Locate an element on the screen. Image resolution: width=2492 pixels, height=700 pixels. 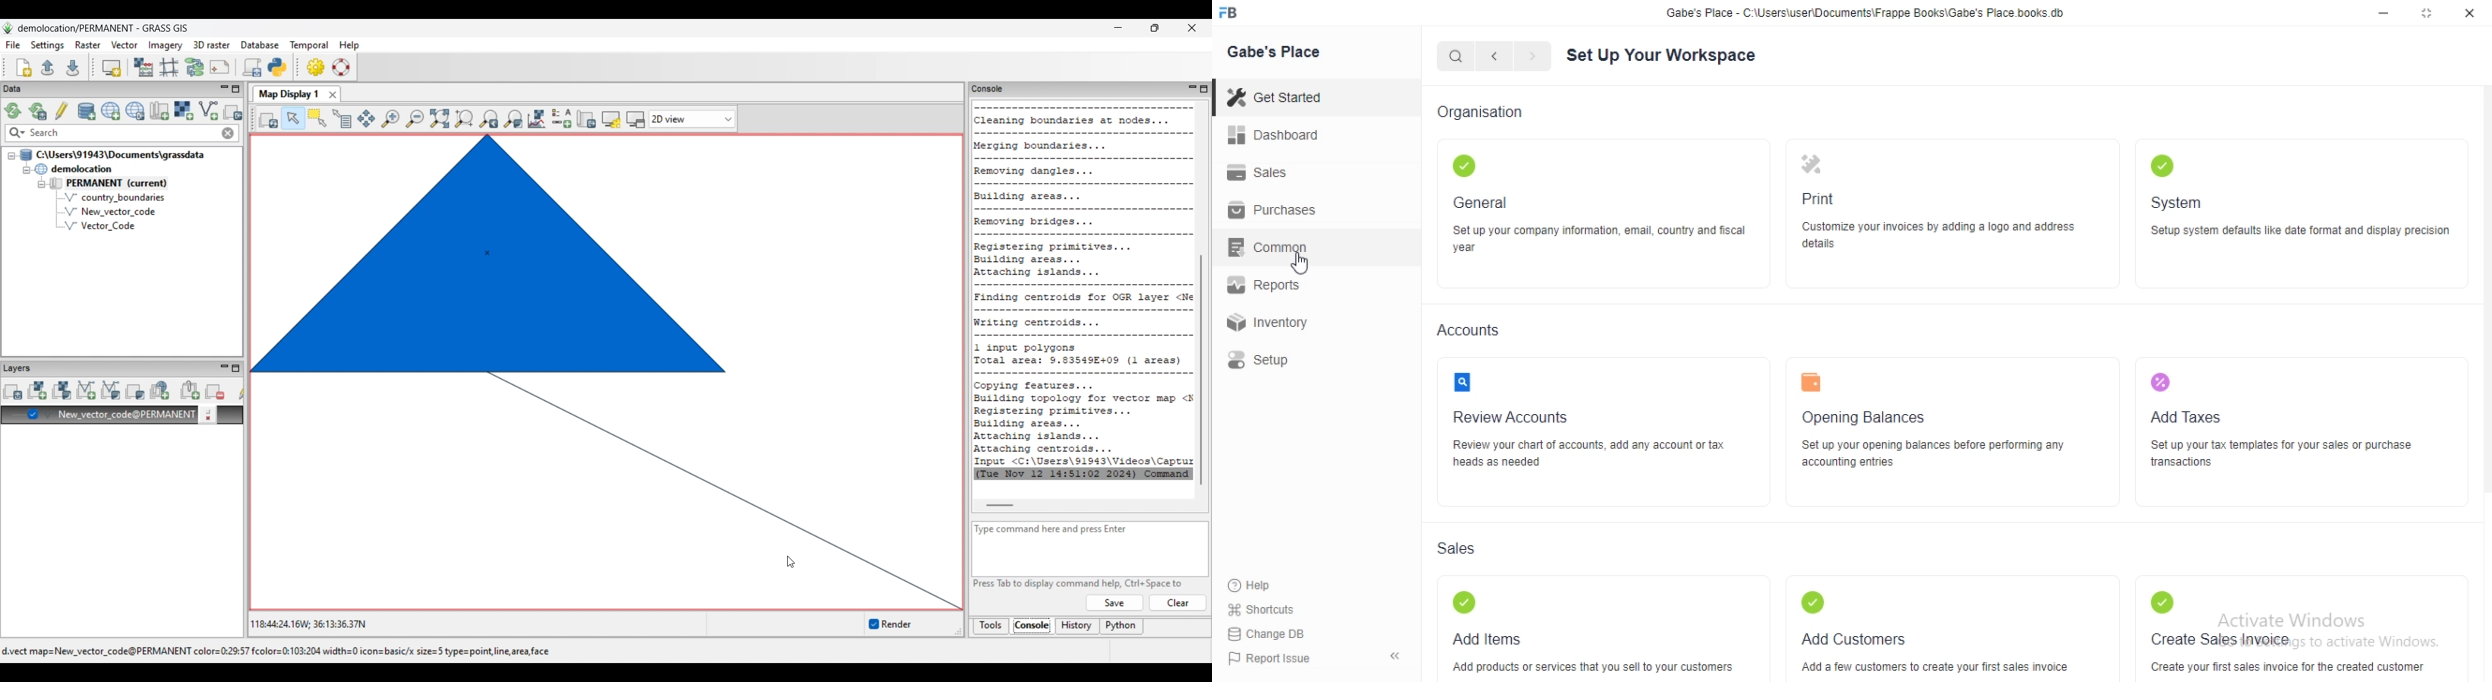
Get Started is located at coordinates (1273, 99).